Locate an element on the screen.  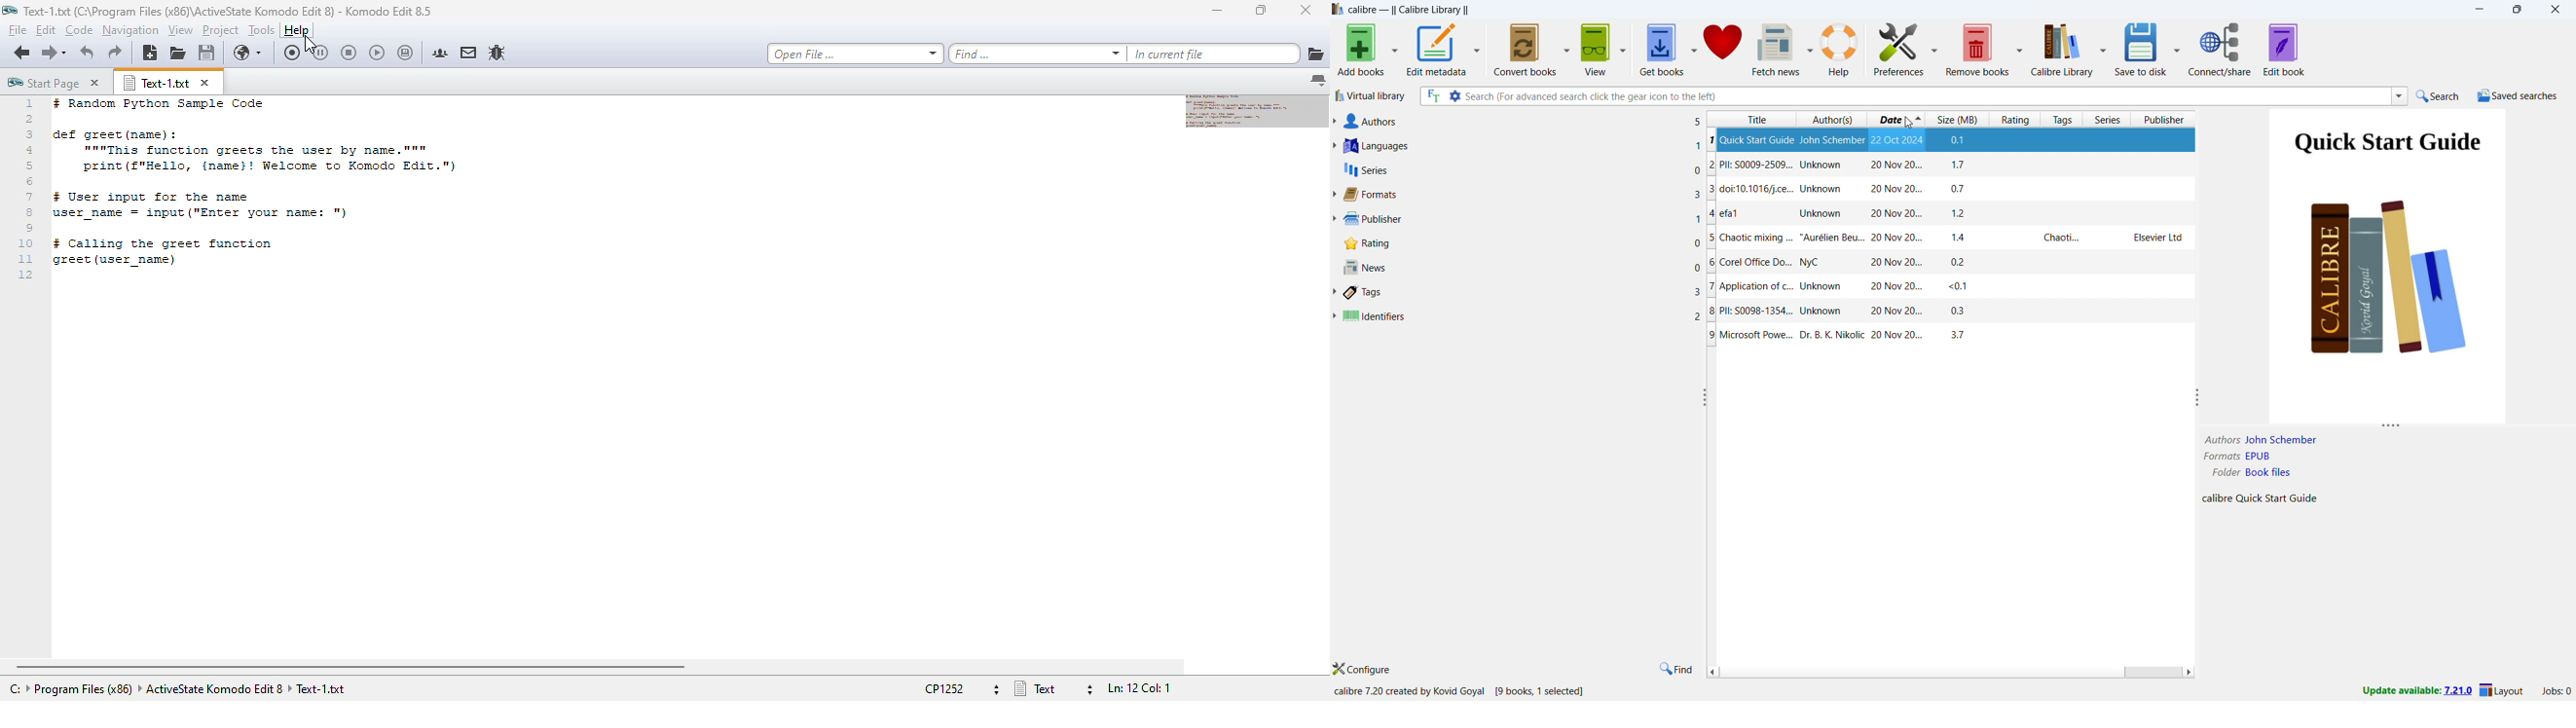
file position is located at coordinates (1139, 688).